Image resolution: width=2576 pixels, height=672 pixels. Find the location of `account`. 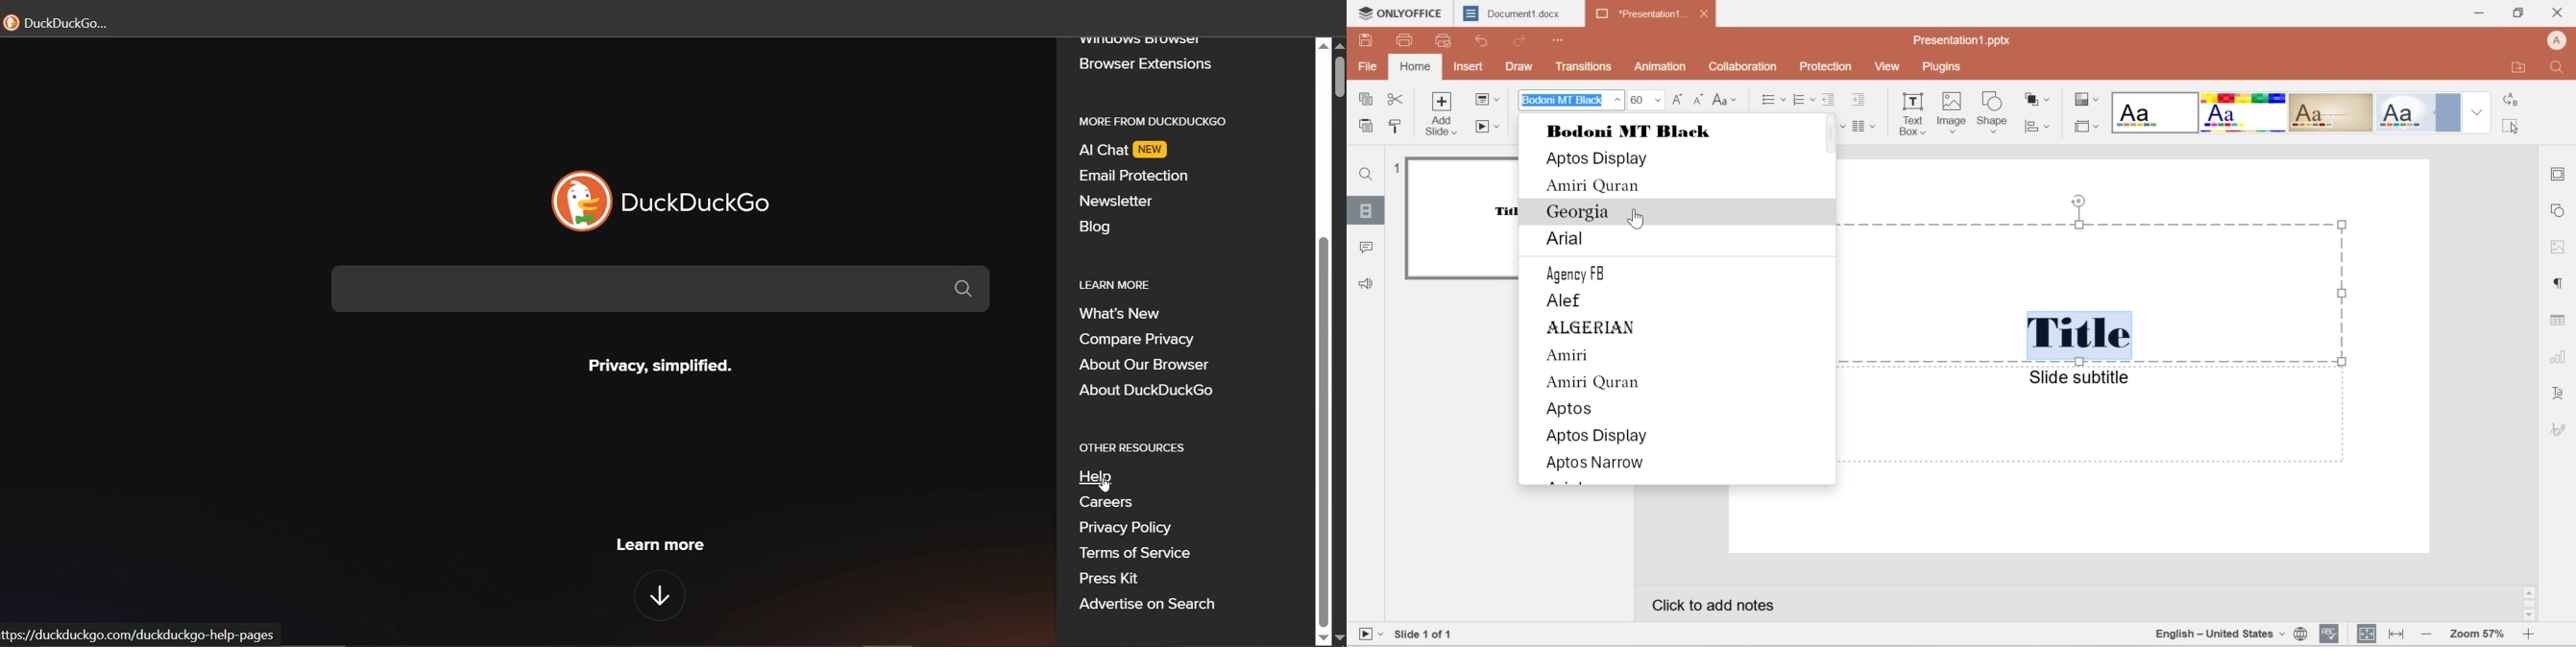

account is located at coordinates (2559, 39).